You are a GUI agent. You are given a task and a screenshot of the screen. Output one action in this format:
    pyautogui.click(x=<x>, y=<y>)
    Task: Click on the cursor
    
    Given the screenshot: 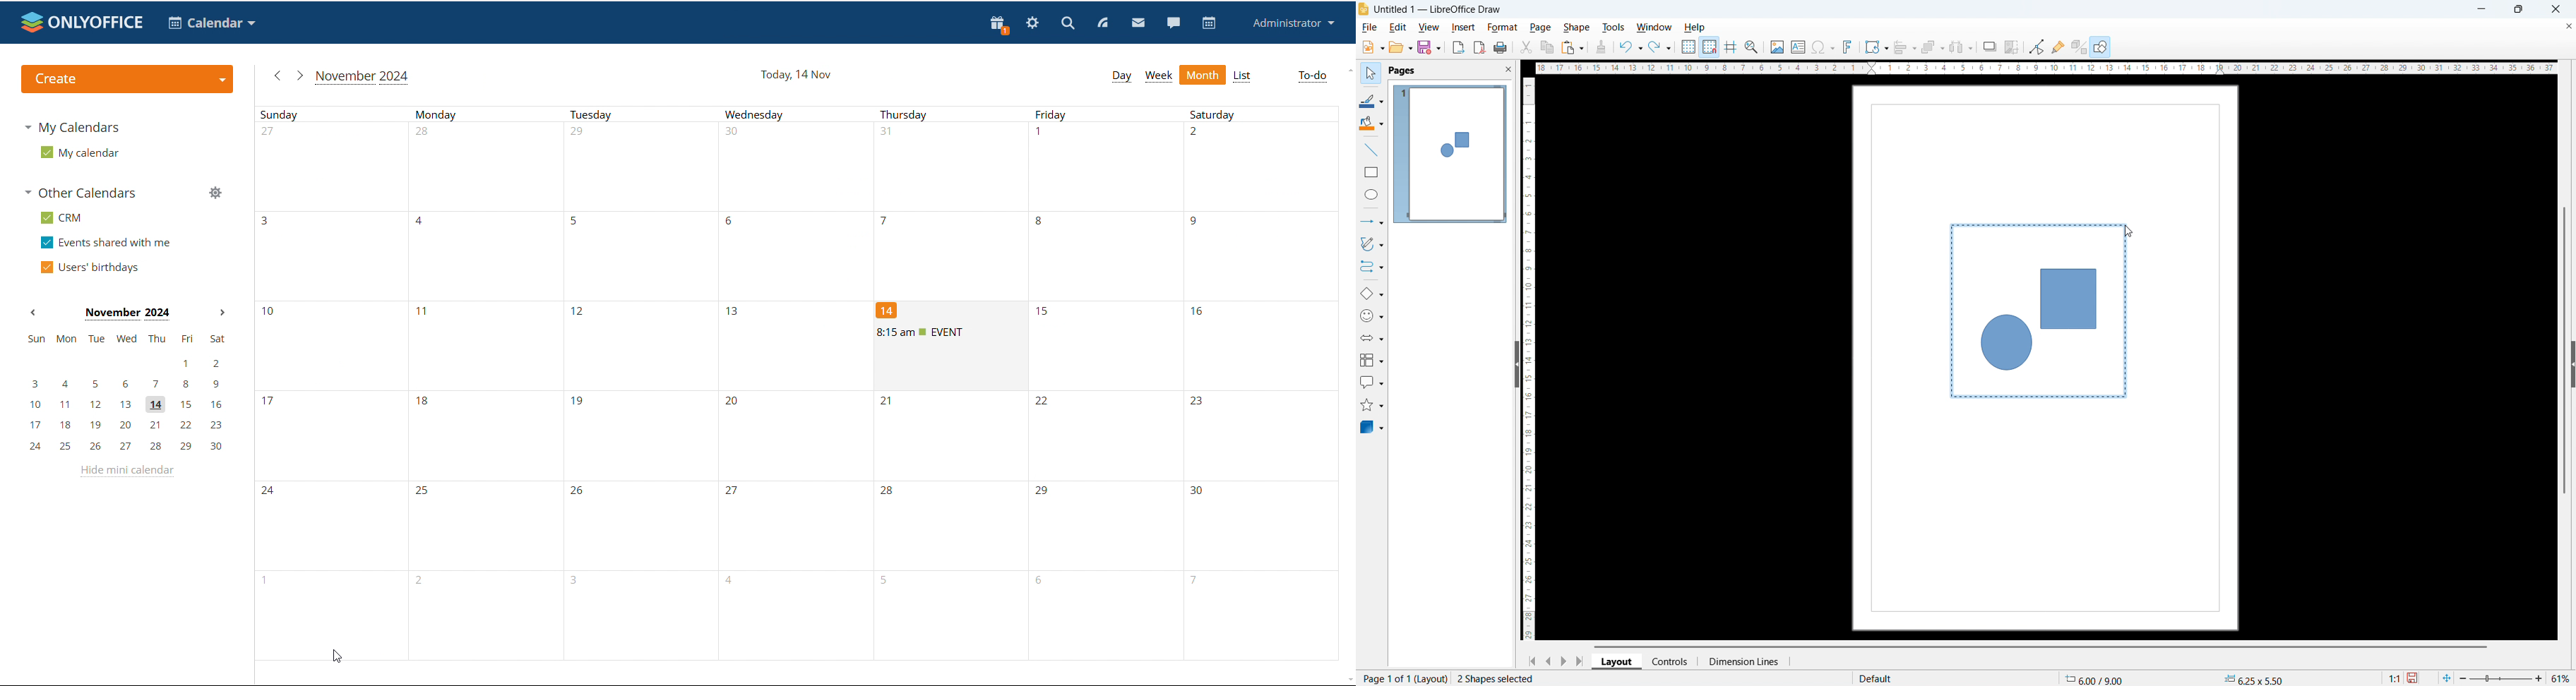 What is the action you would take?
    pyautogui.click(x=2129, y=232)
    